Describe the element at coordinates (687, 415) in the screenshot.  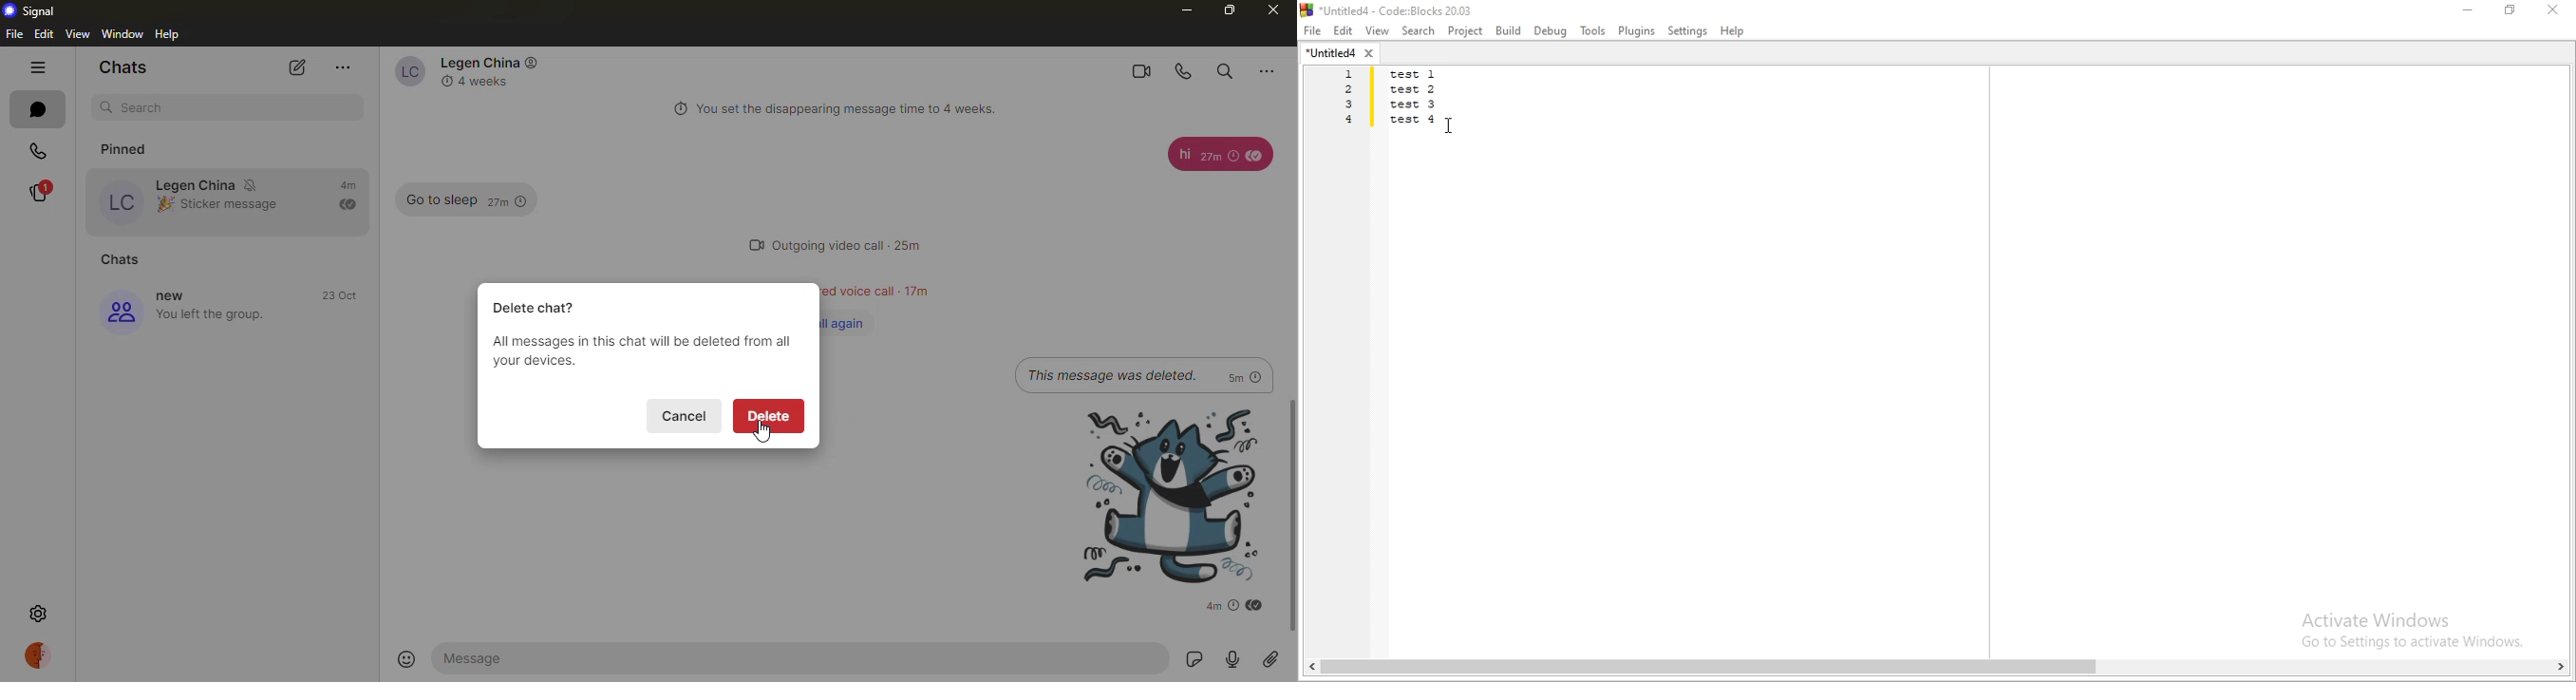
I see `cancel` at that location.